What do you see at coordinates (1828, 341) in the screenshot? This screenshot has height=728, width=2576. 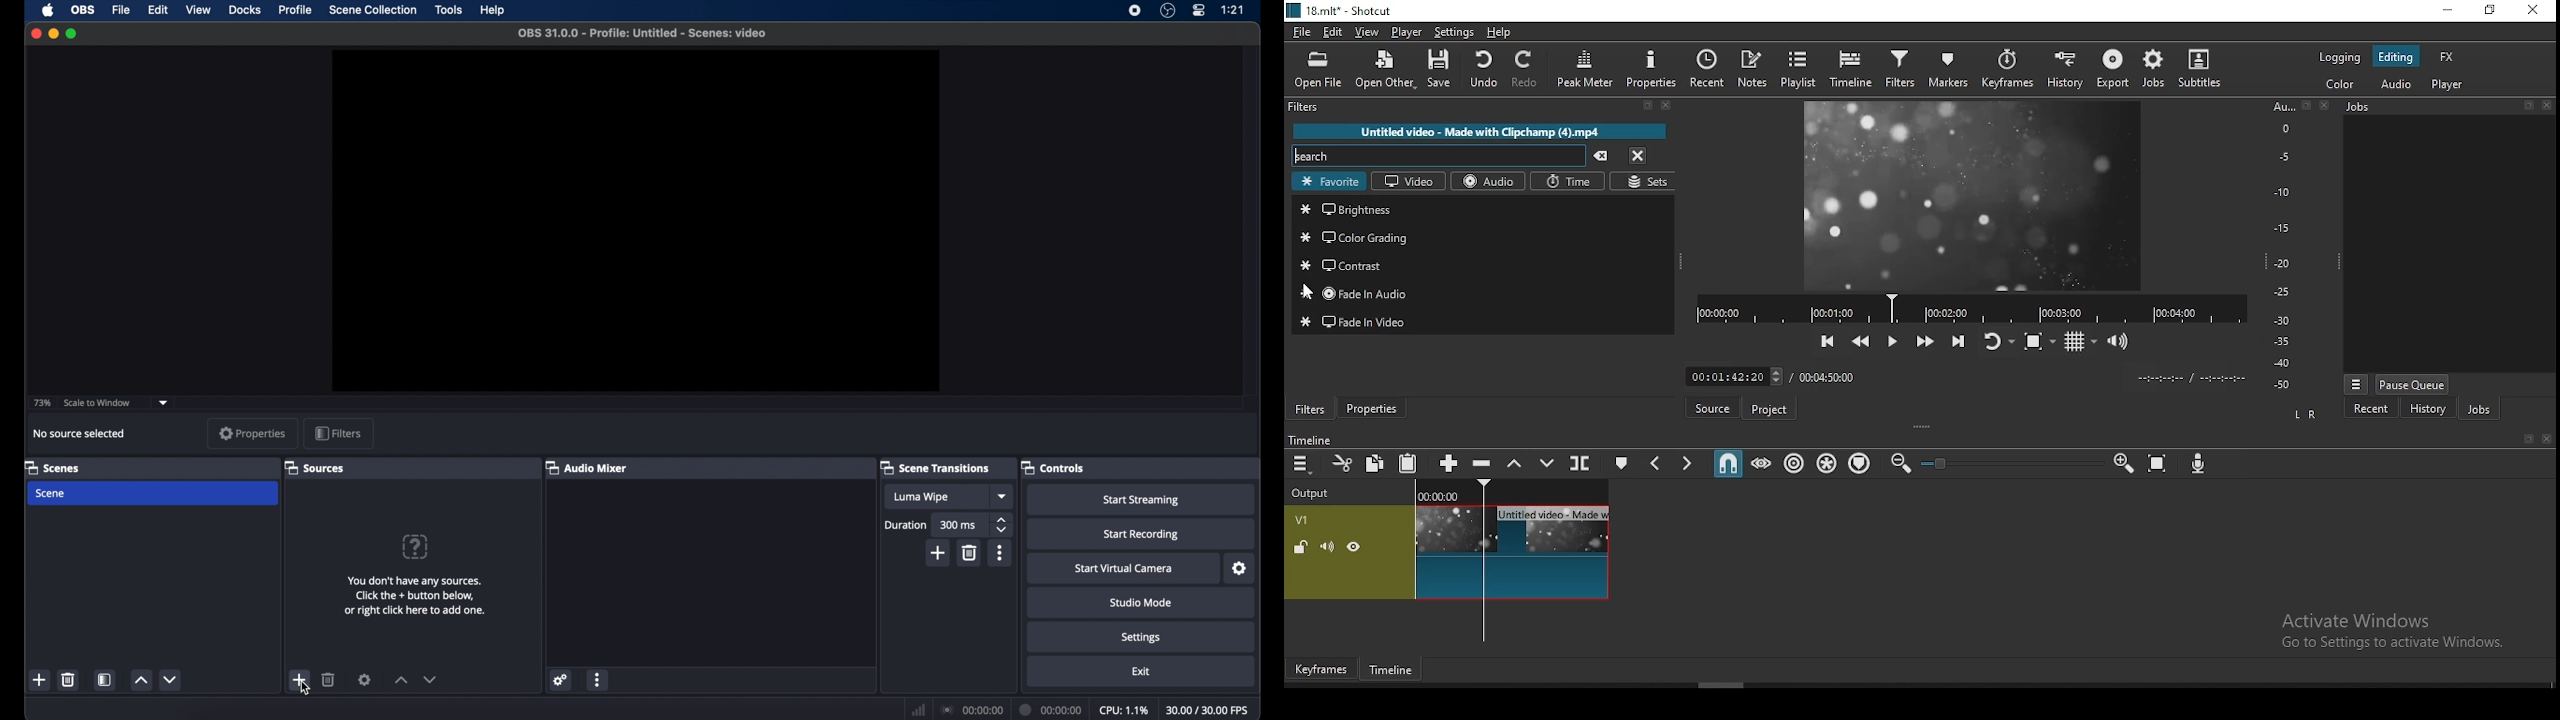 I see `skip to the previous point` at bounding box center [1828, 341].